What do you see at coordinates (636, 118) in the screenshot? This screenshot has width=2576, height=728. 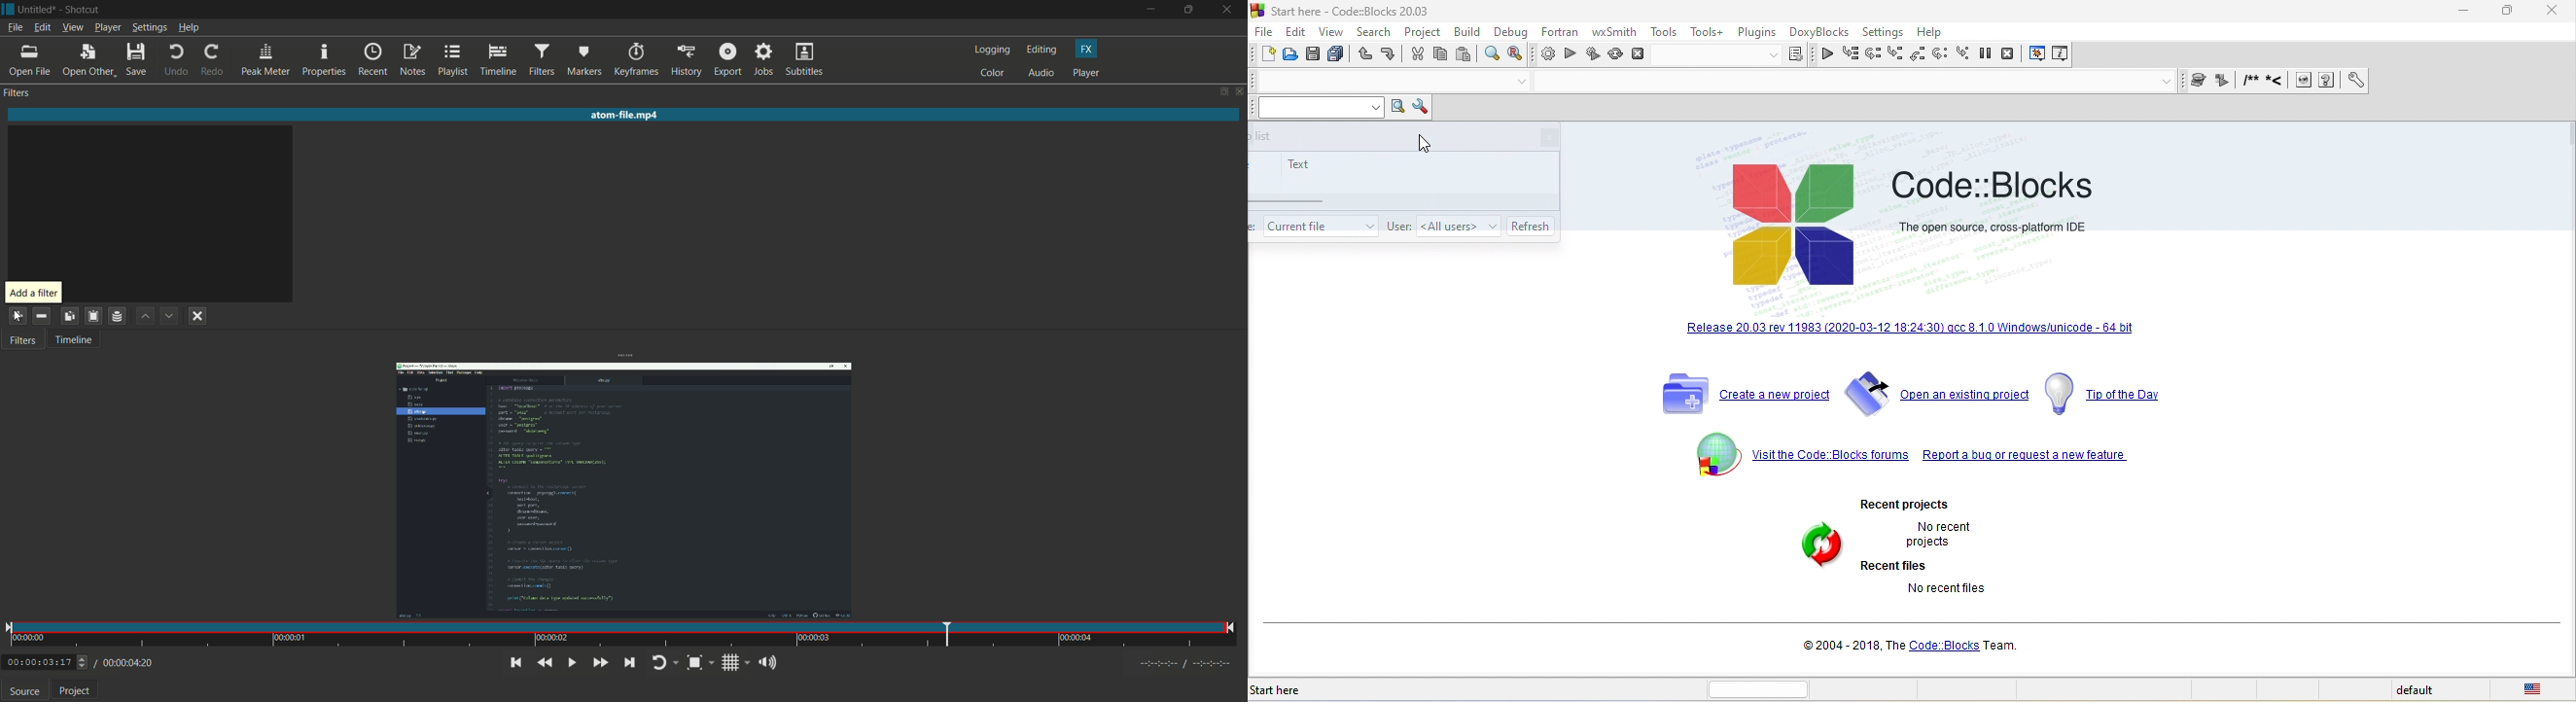 I see `atom-file.mp4 (imported video name)` at bounding box center [636, 118].